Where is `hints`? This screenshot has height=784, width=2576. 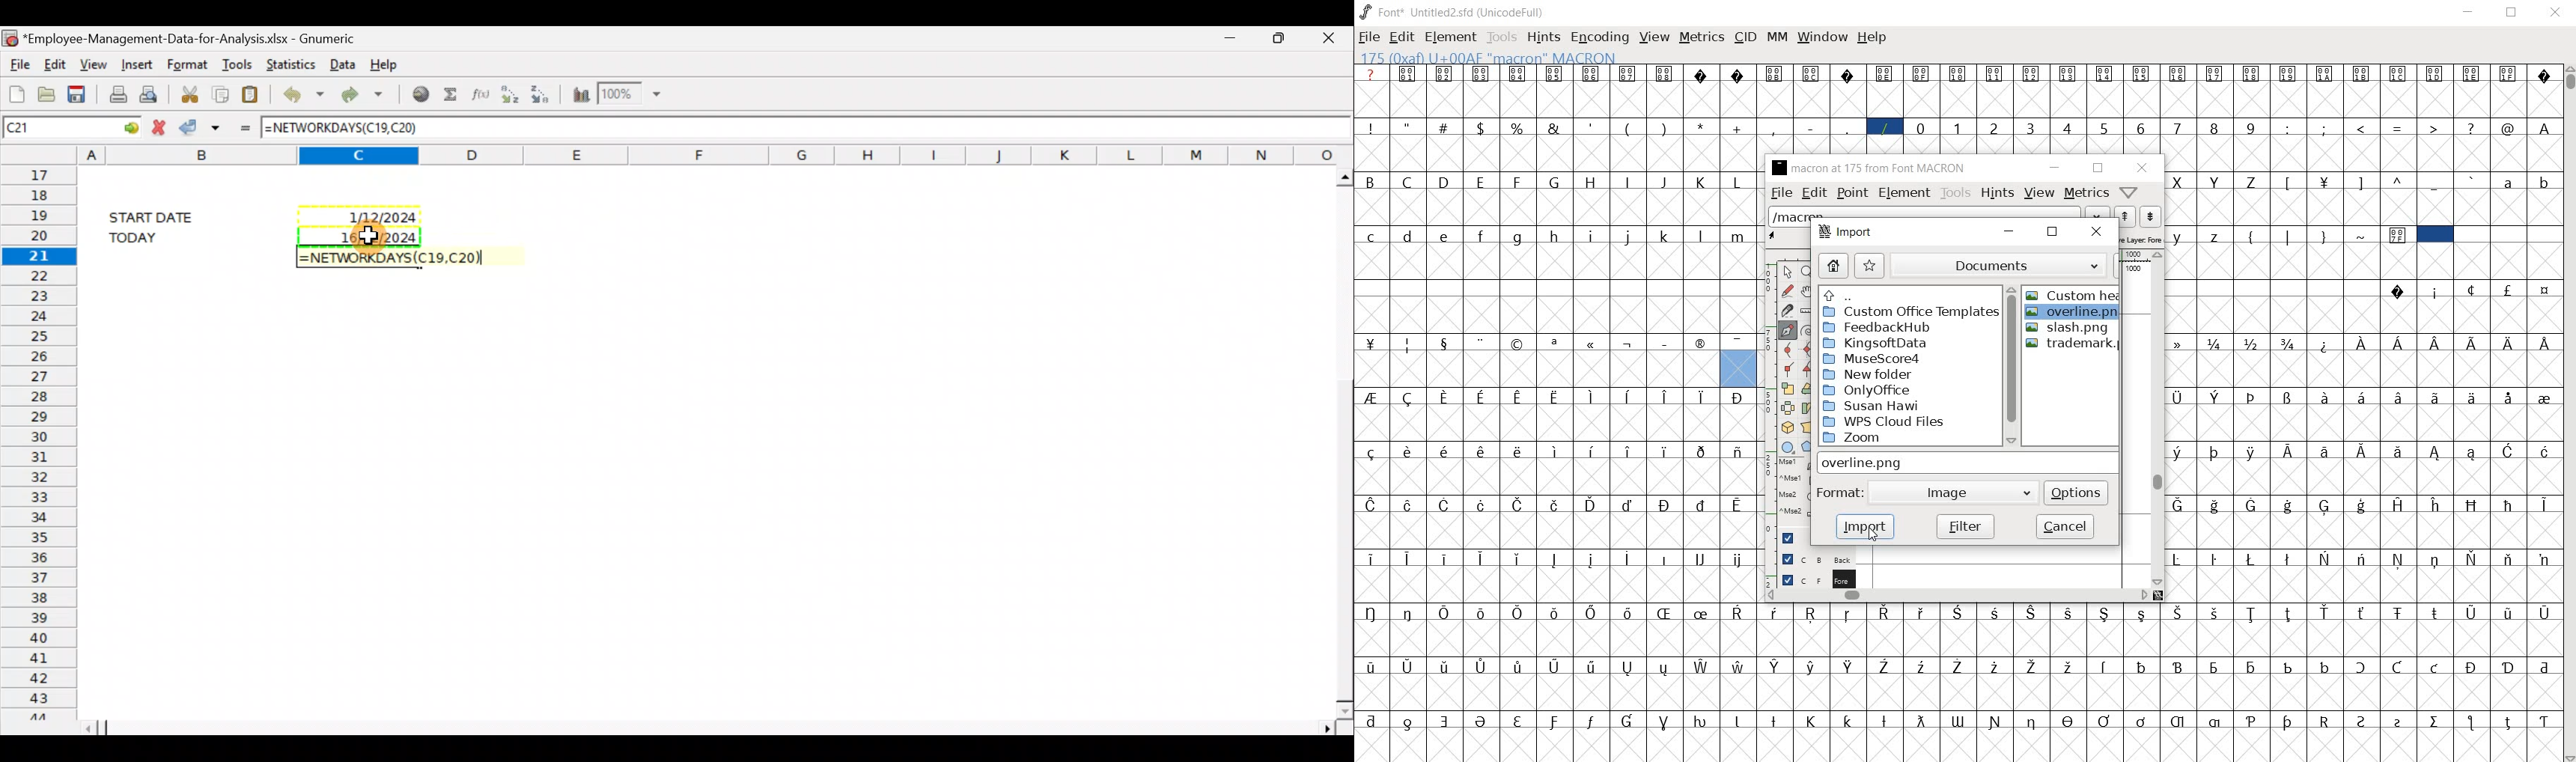 hints is located at coordinates (1544, 38).